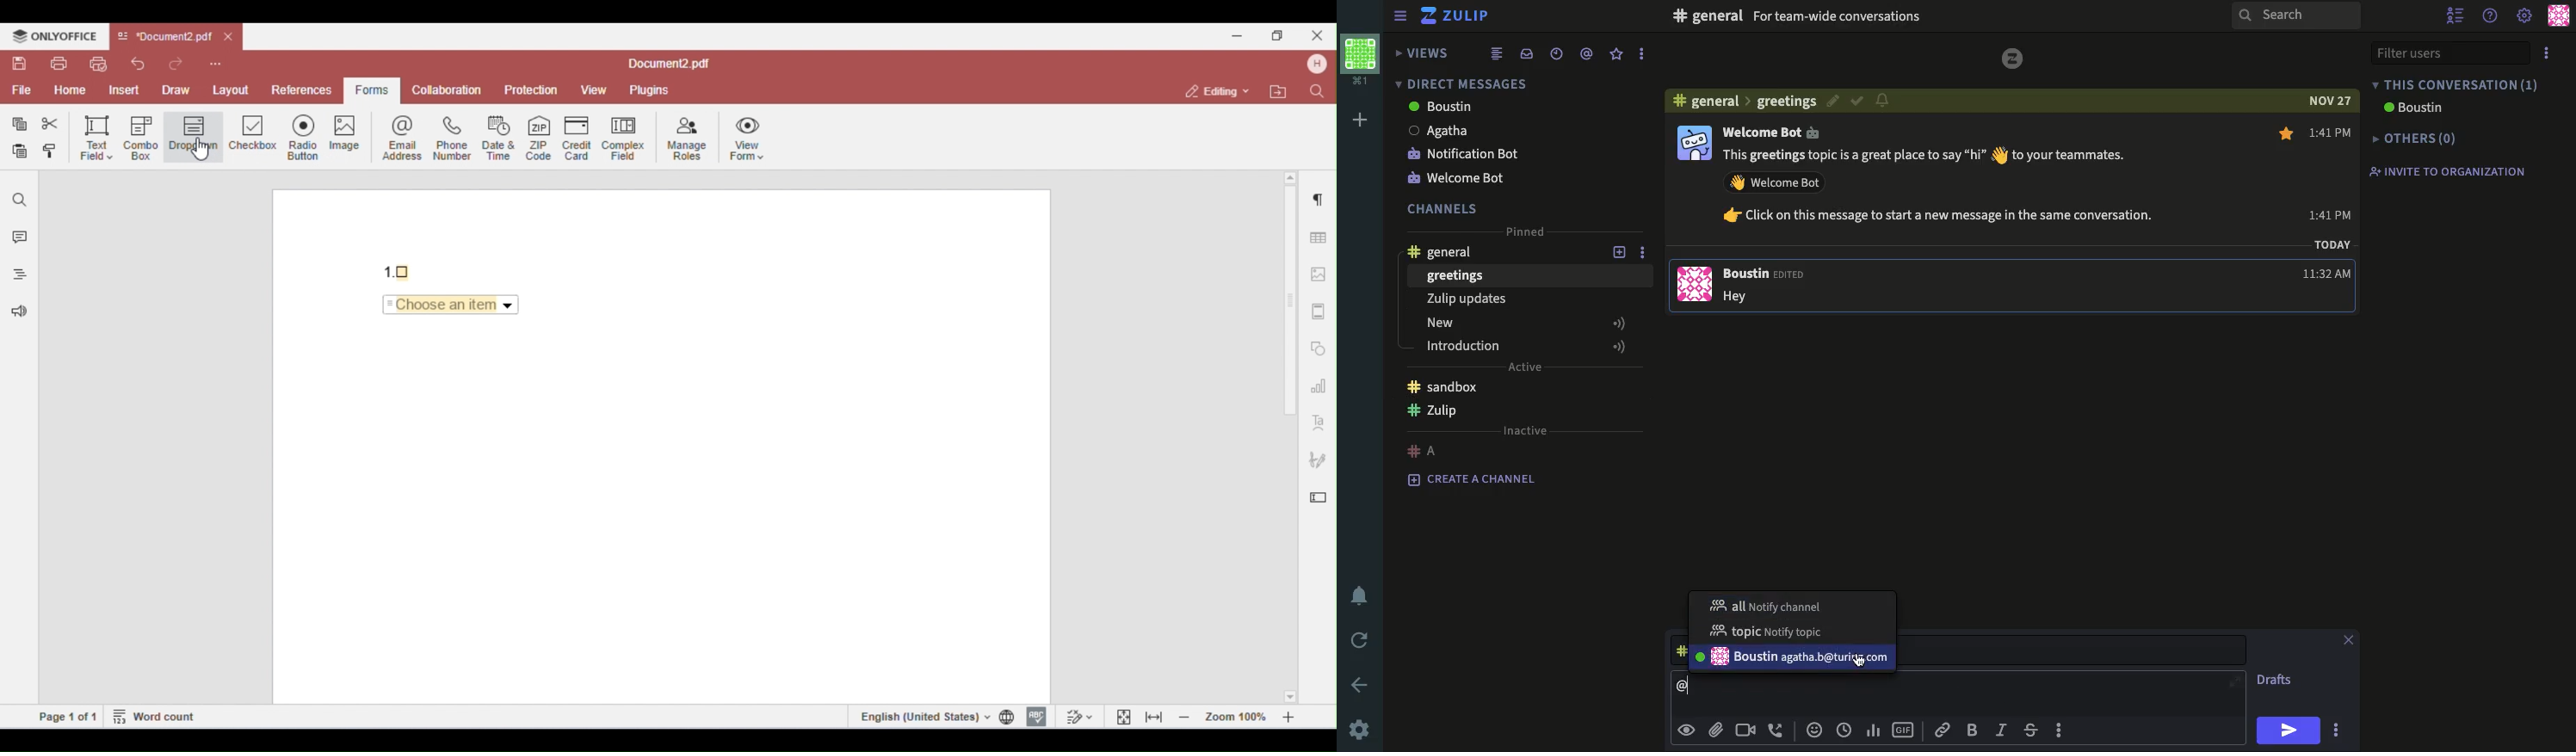 Image resolution: width=2576 pixels, height=756 pixels. Describe the element at coordinates (1438, 130) in the screenshot. I see `Agatha ` at that location.